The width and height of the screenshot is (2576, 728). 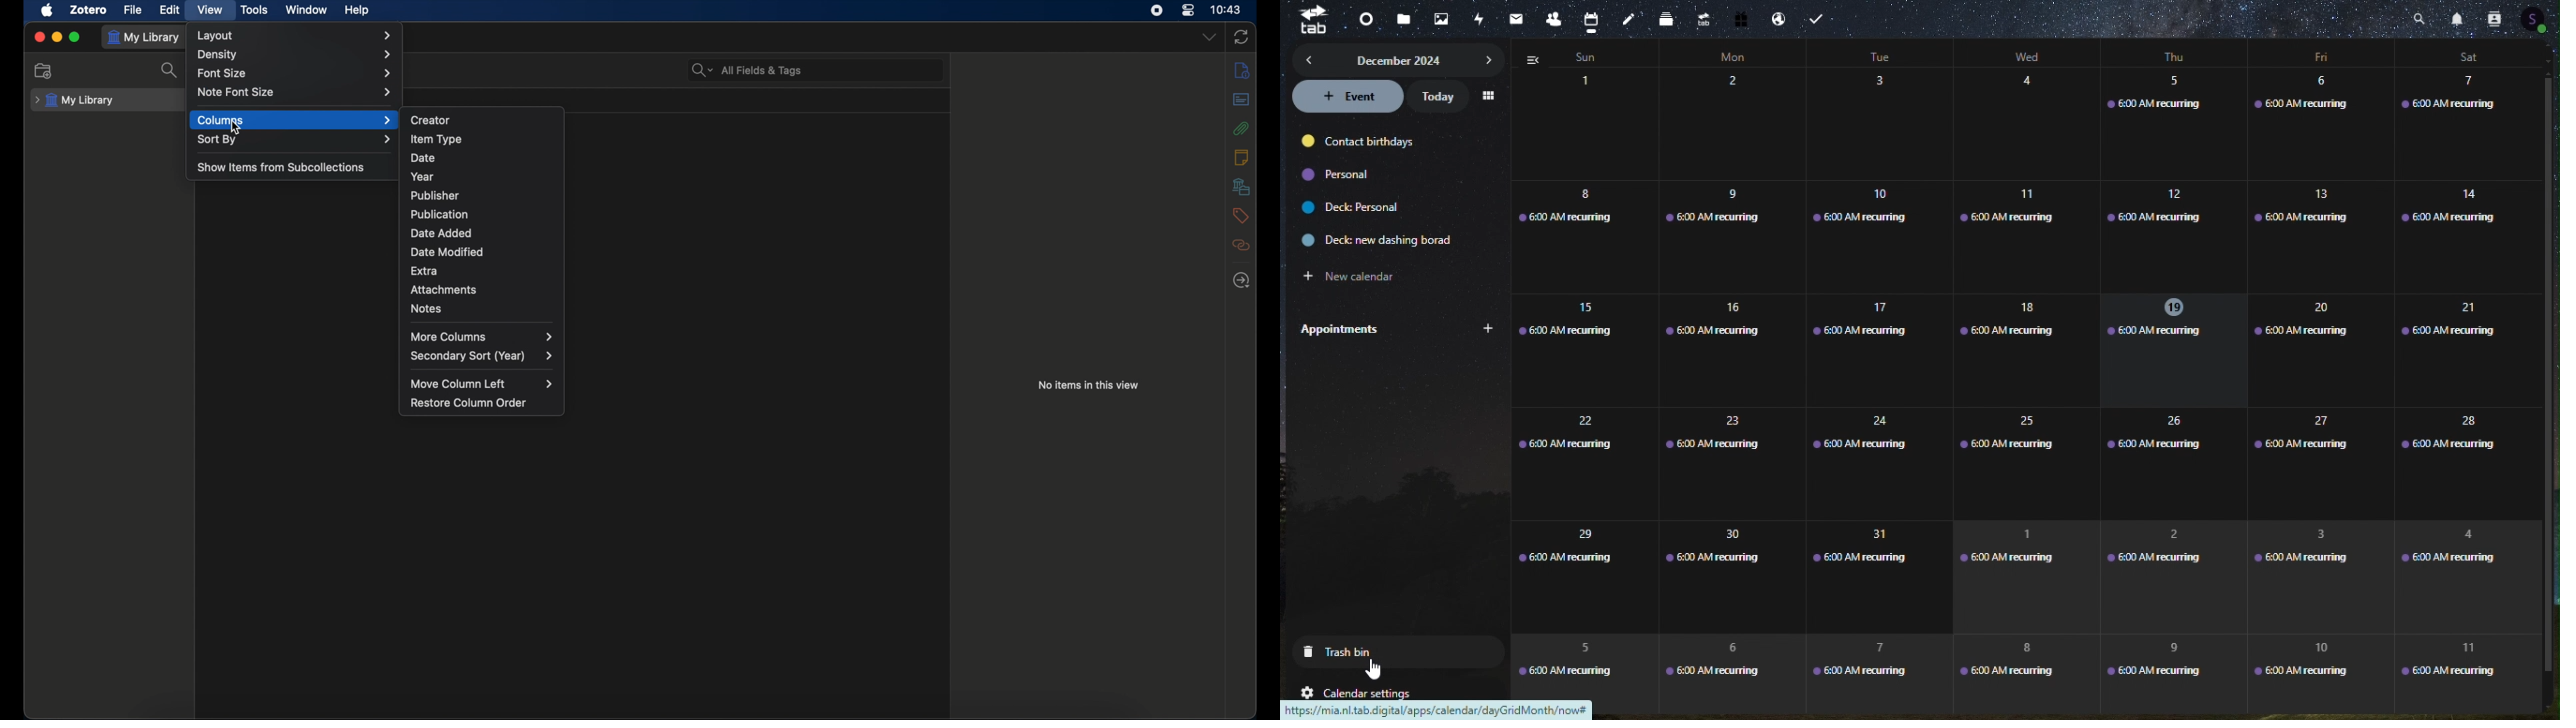 I want to click on 10, so click(x=2314, y=673).